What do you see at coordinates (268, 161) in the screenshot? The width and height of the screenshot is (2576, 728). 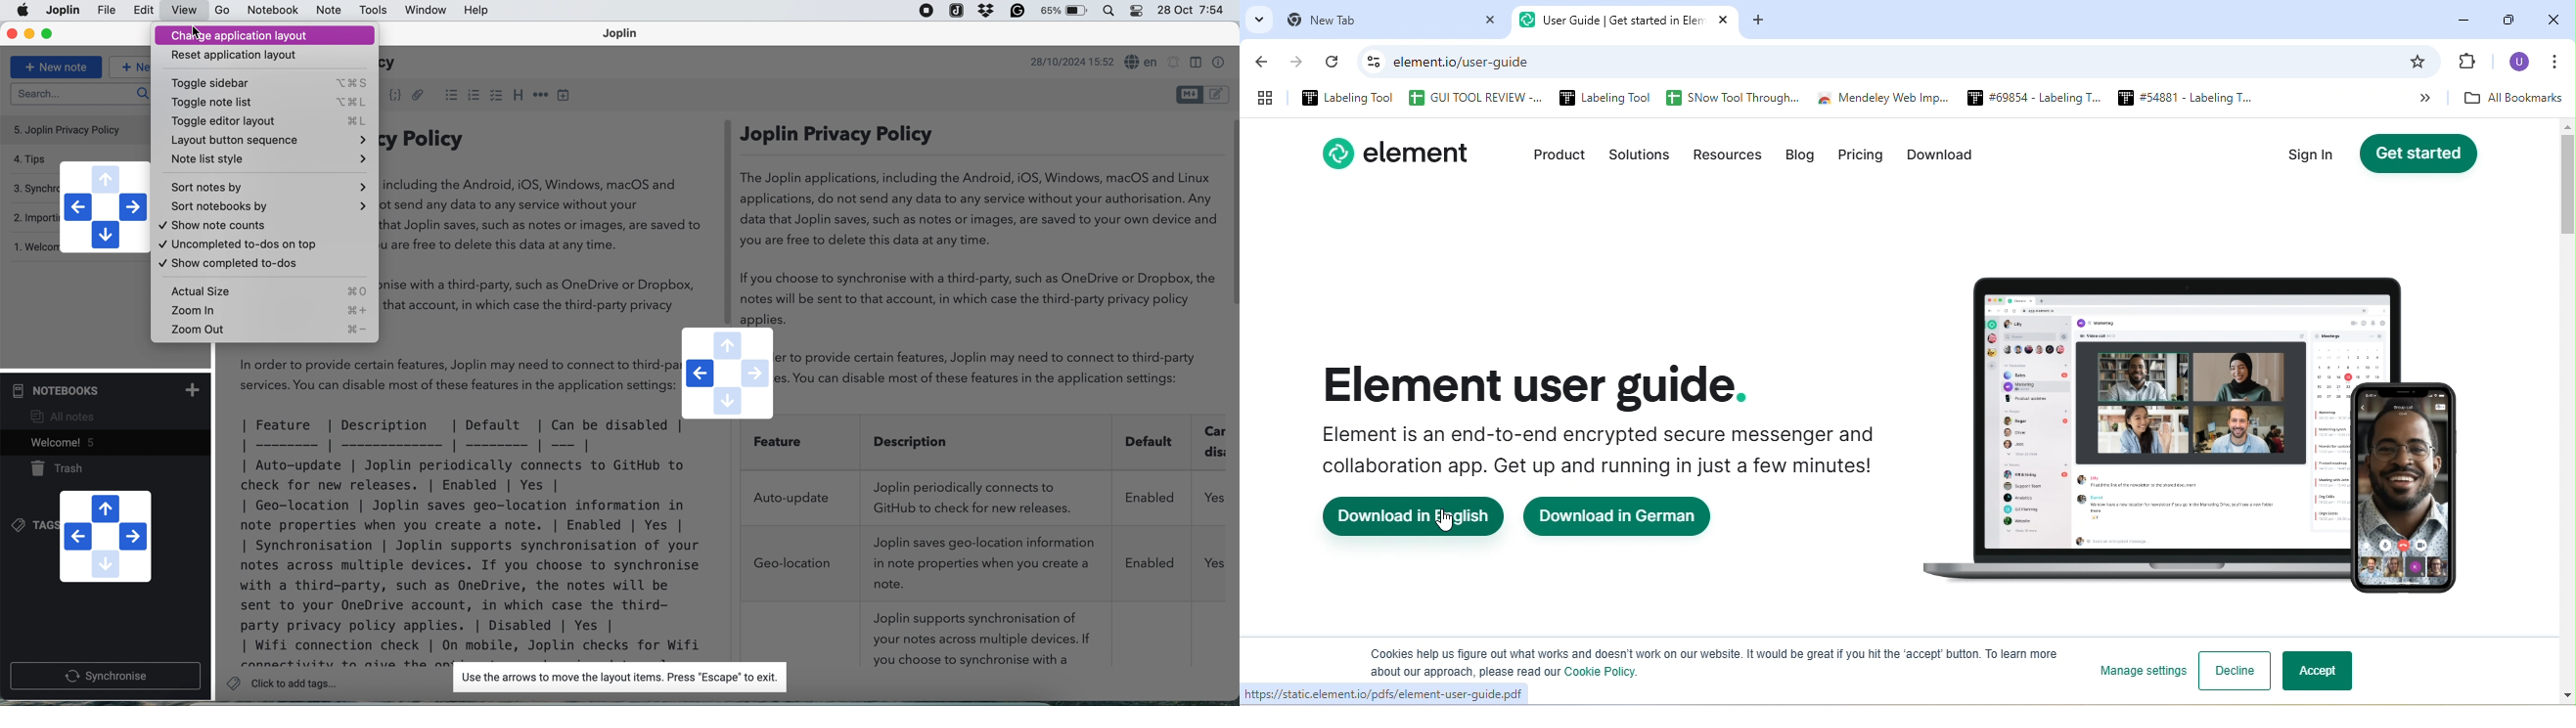 I see `Note list style` at bounding box center [268, 161].